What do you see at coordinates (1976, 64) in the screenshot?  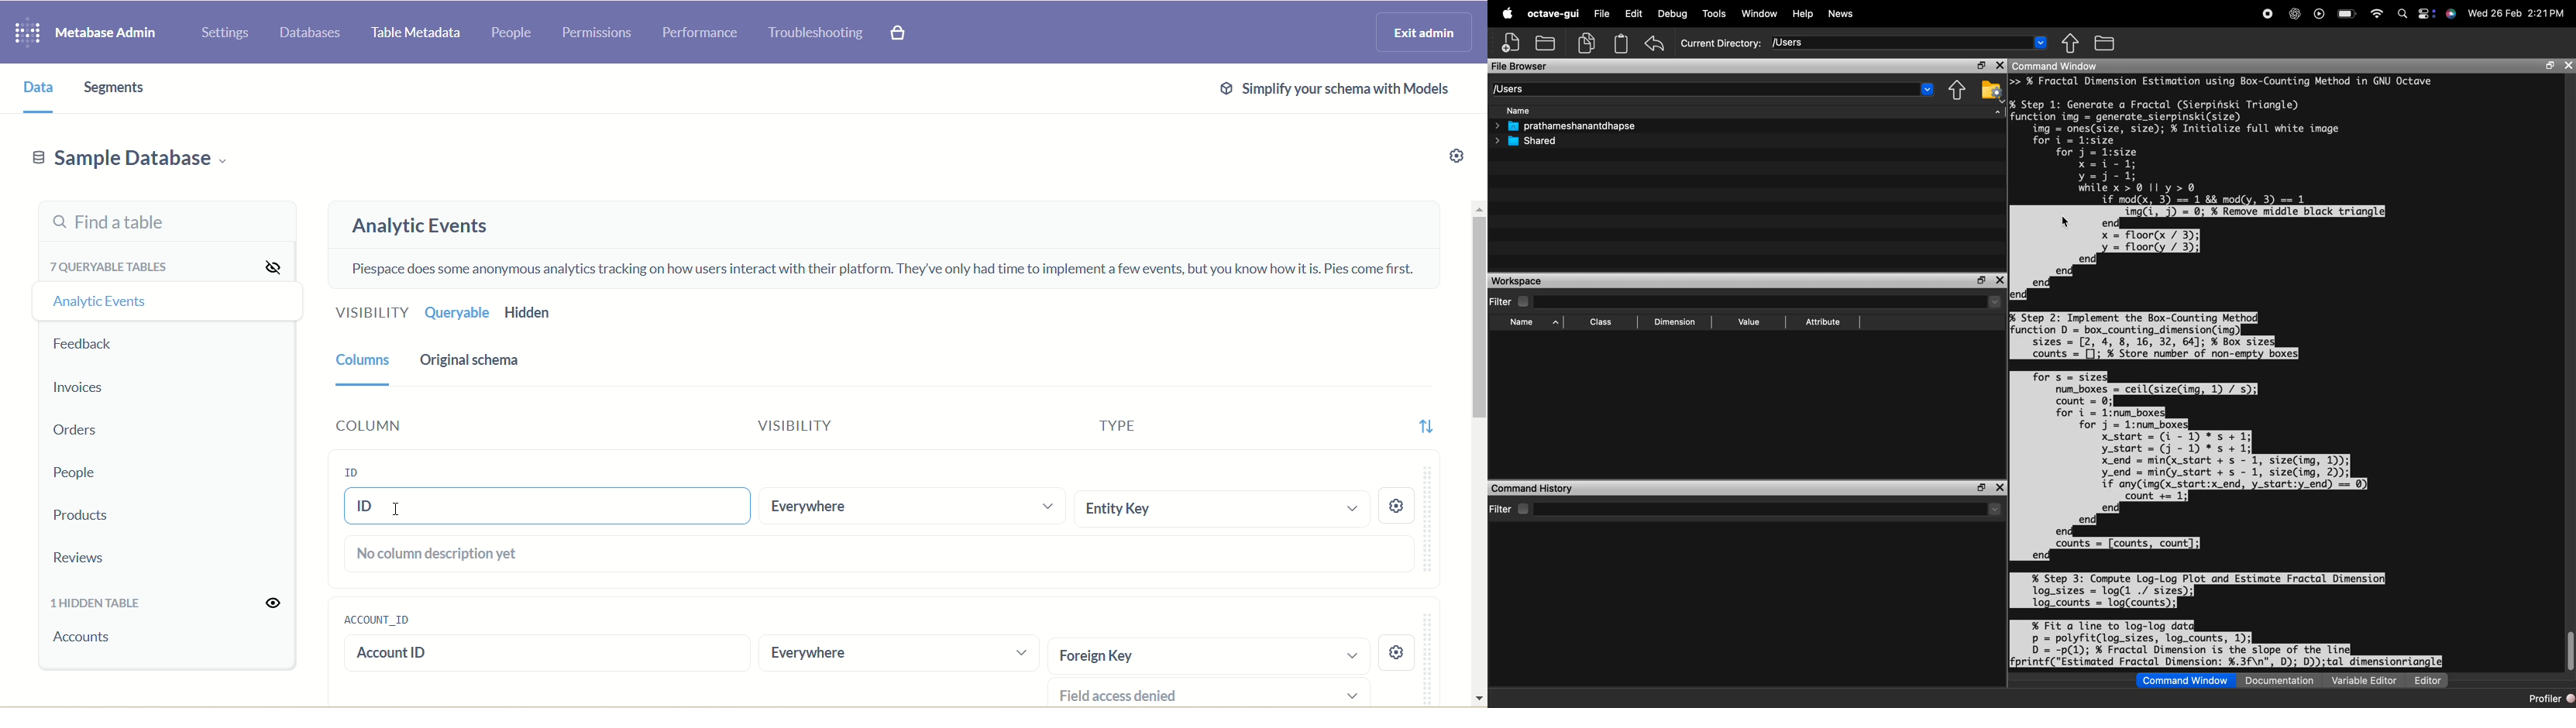 I see `maximise` at bounding box center [1976, 64].